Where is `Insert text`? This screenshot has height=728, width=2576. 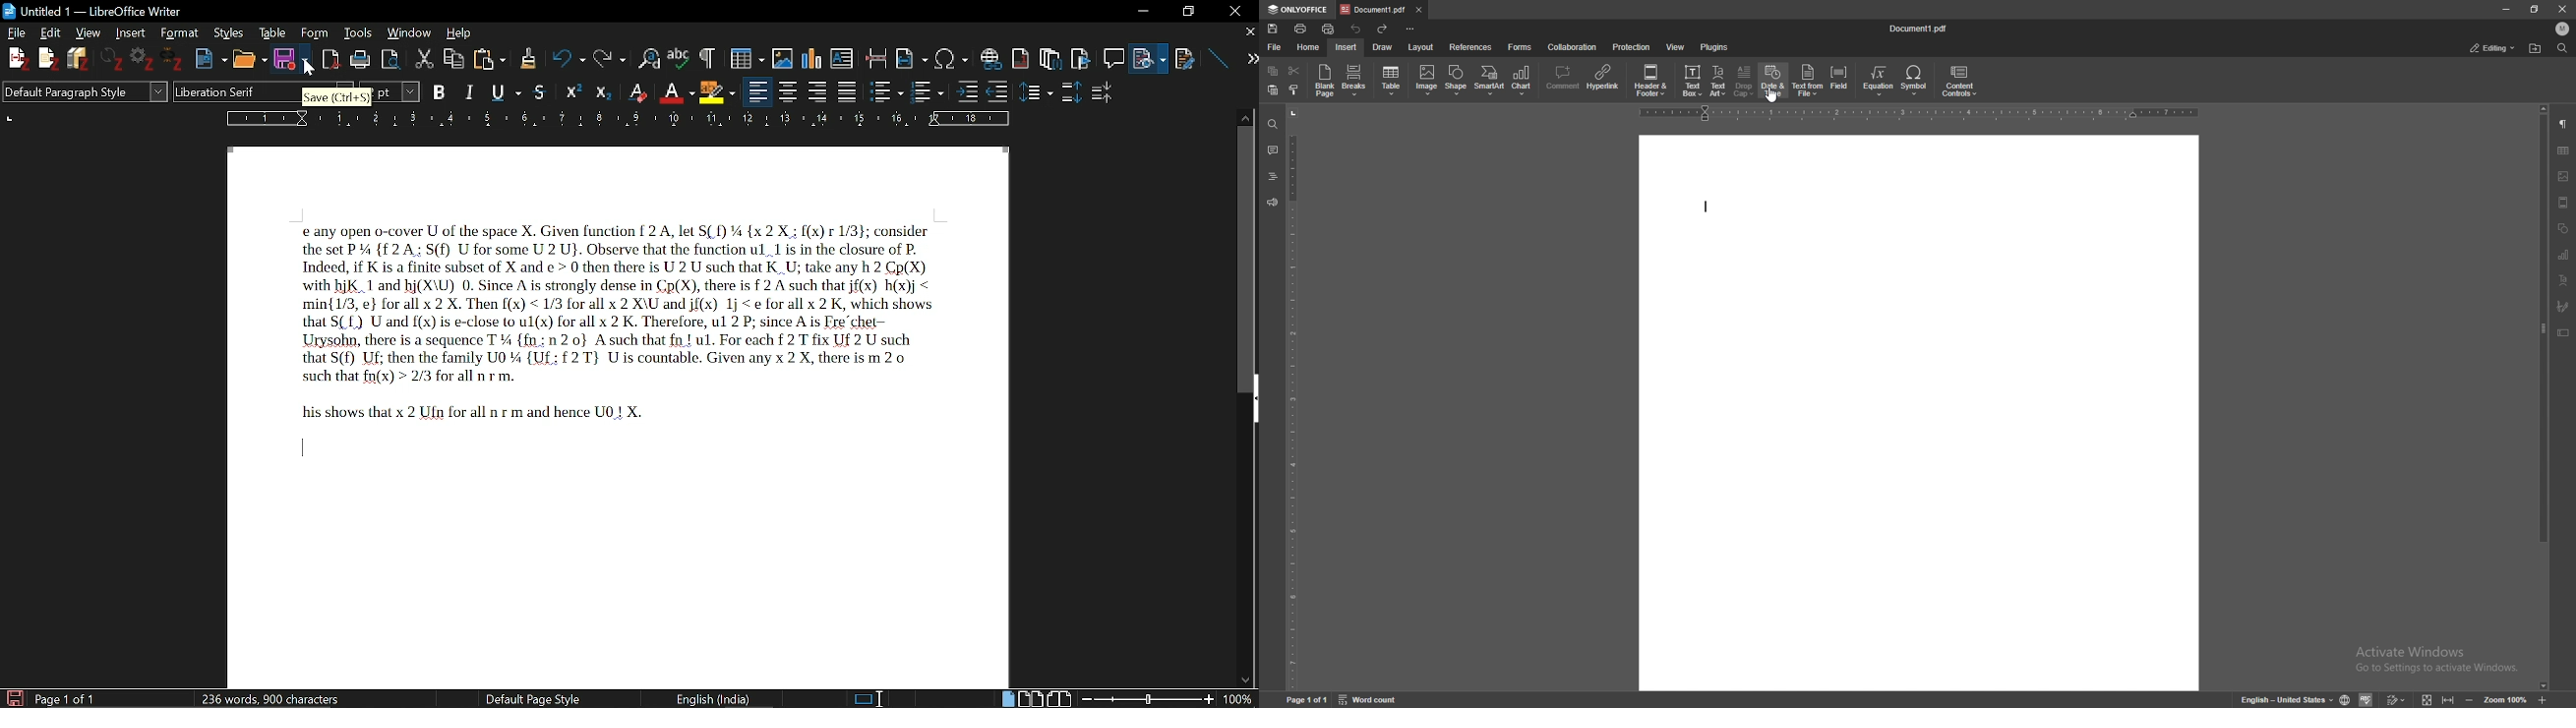 Insert text is located at coordinates (844, 54).